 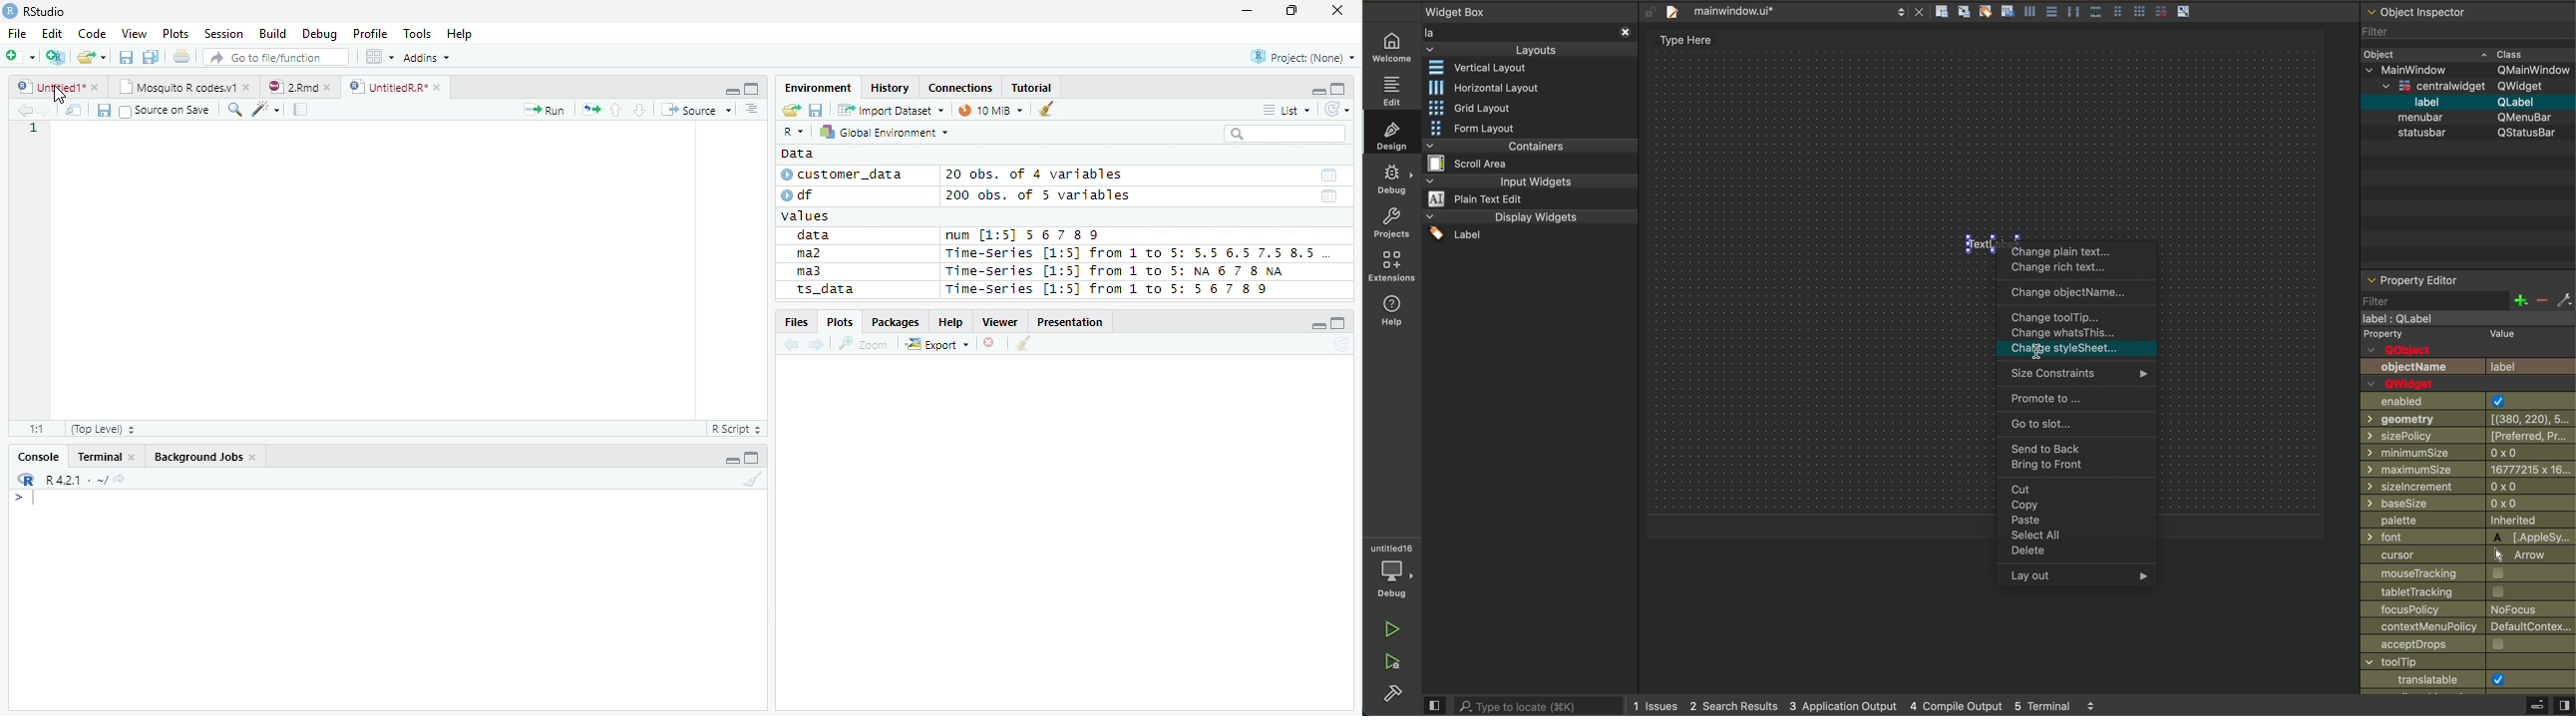 I want to click on Save all open documents, so click(x=151, y=58).